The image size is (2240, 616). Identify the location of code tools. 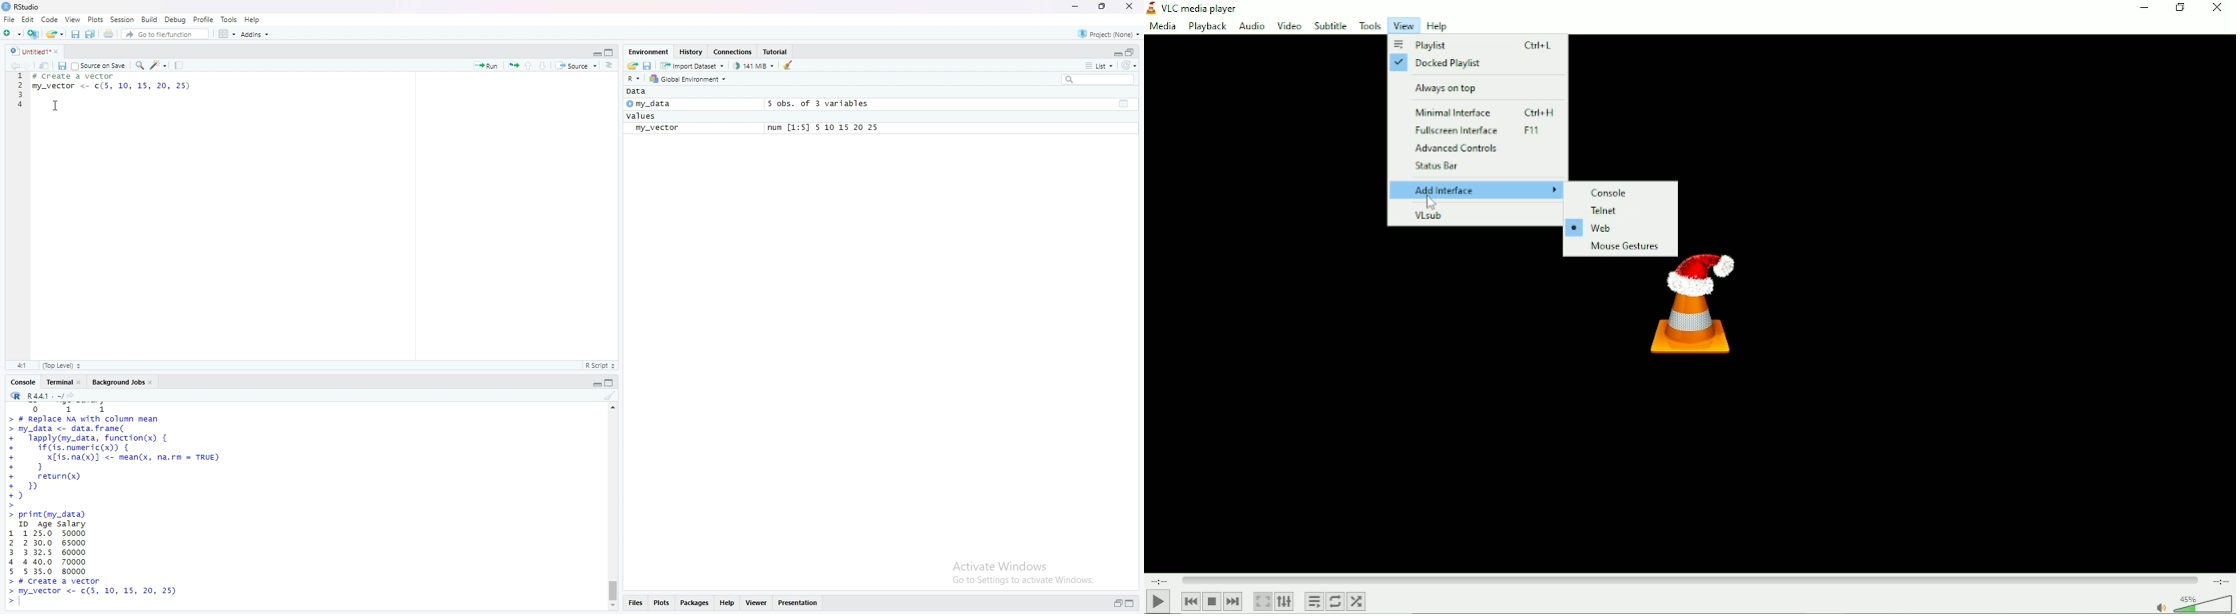
(159, 66).